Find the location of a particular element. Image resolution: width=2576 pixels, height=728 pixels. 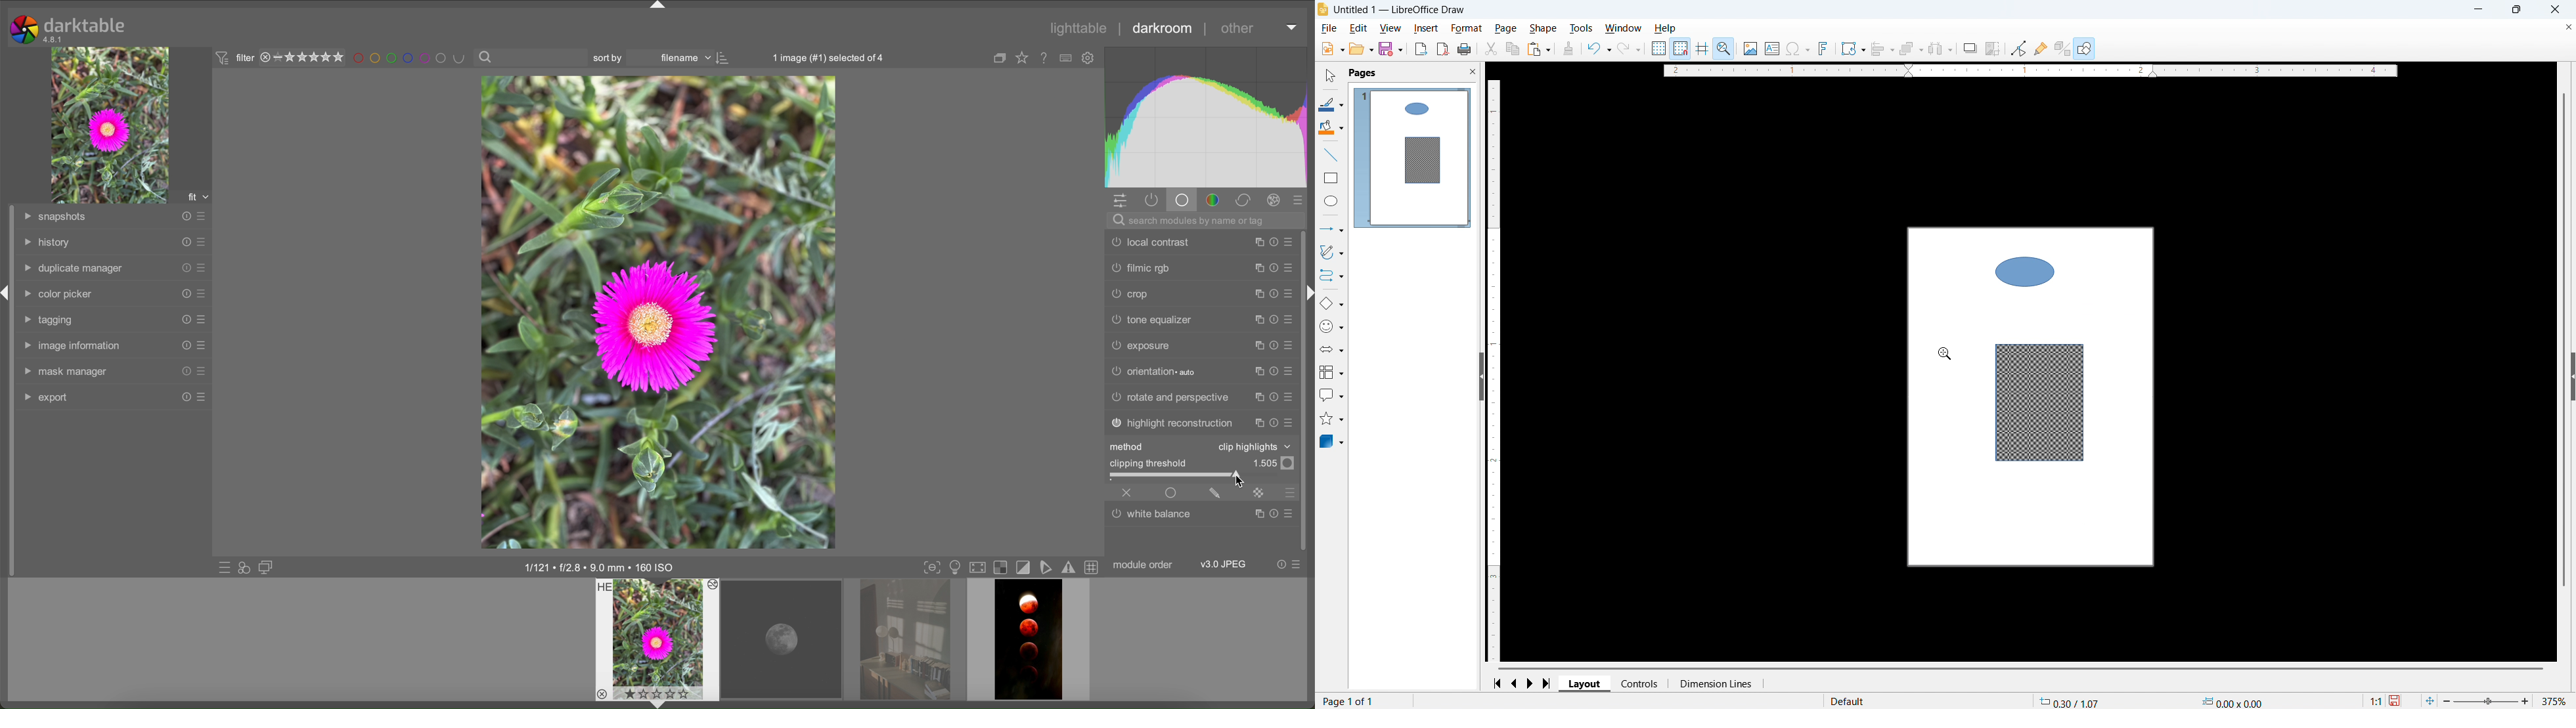

Go to last page  is located at coordinates (1547, 683).